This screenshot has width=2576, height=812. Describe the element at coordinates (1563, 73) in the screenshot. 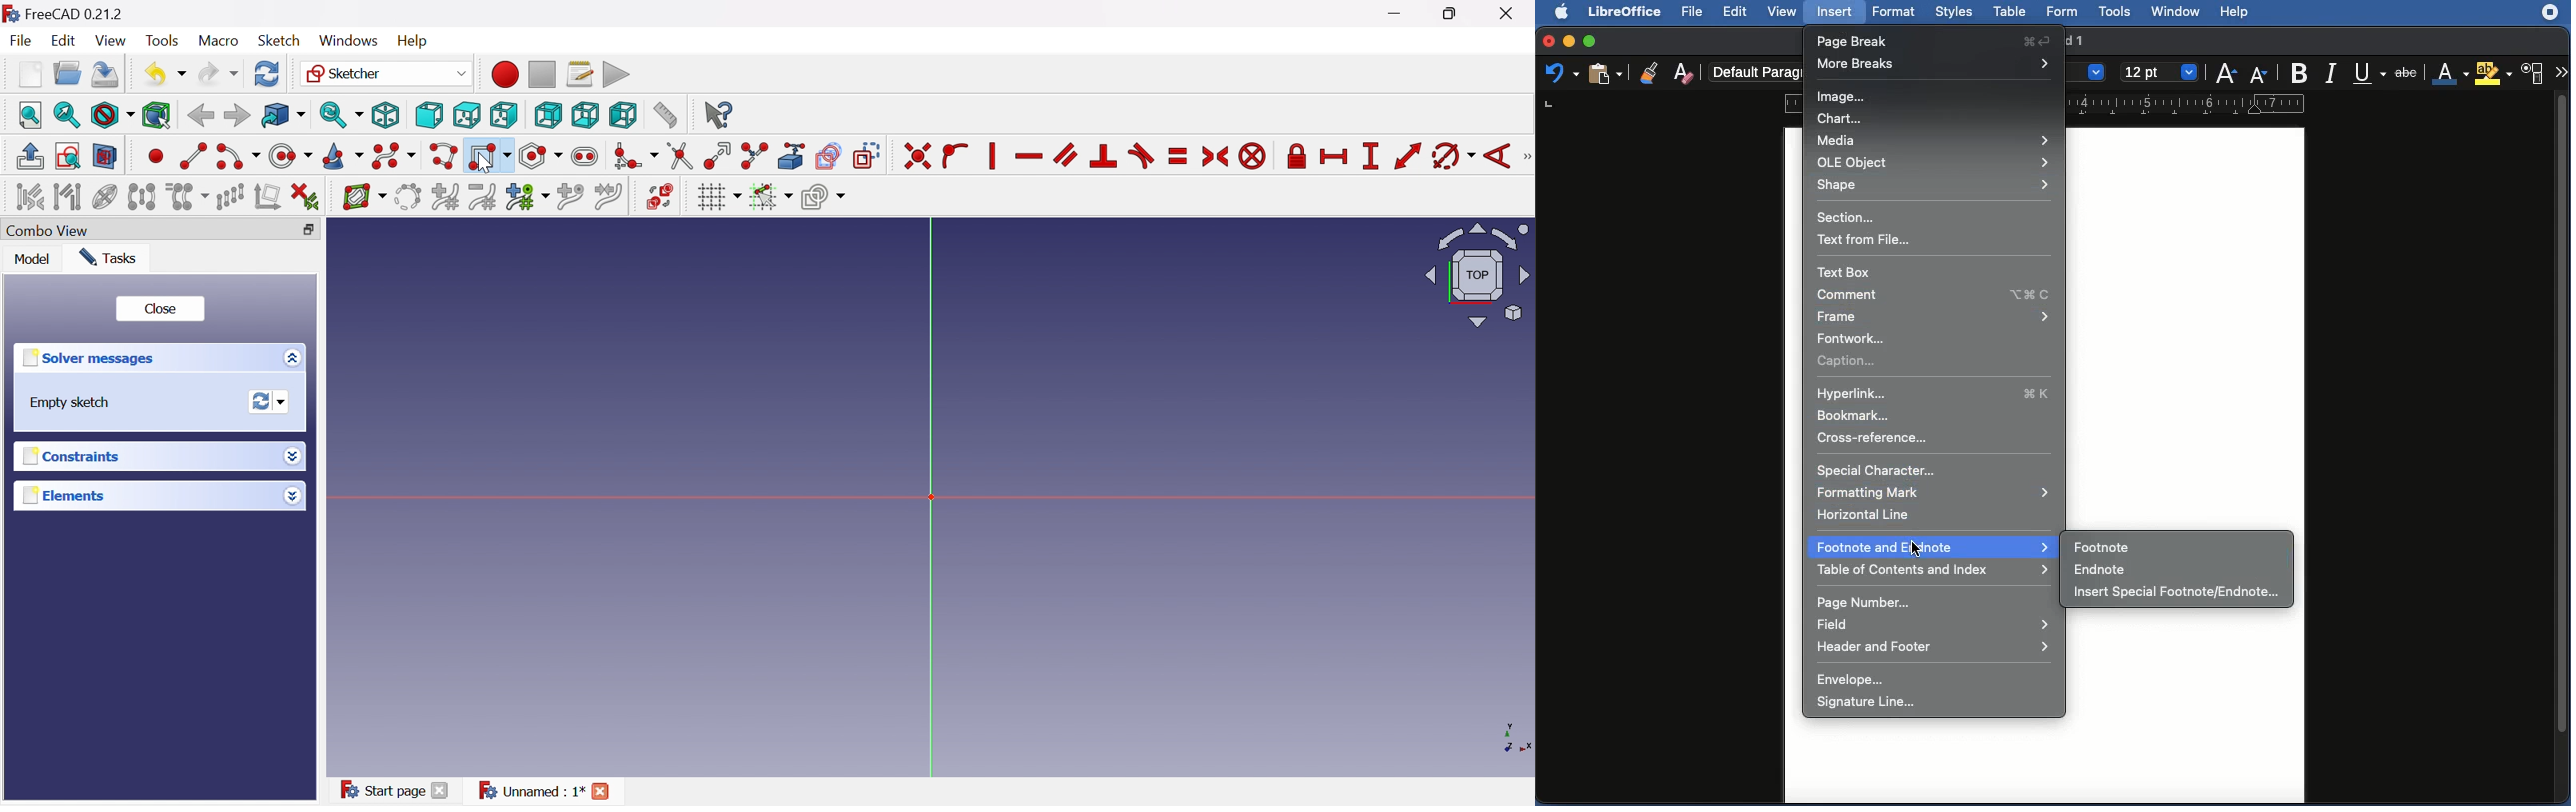

I see `Undo` at that location.